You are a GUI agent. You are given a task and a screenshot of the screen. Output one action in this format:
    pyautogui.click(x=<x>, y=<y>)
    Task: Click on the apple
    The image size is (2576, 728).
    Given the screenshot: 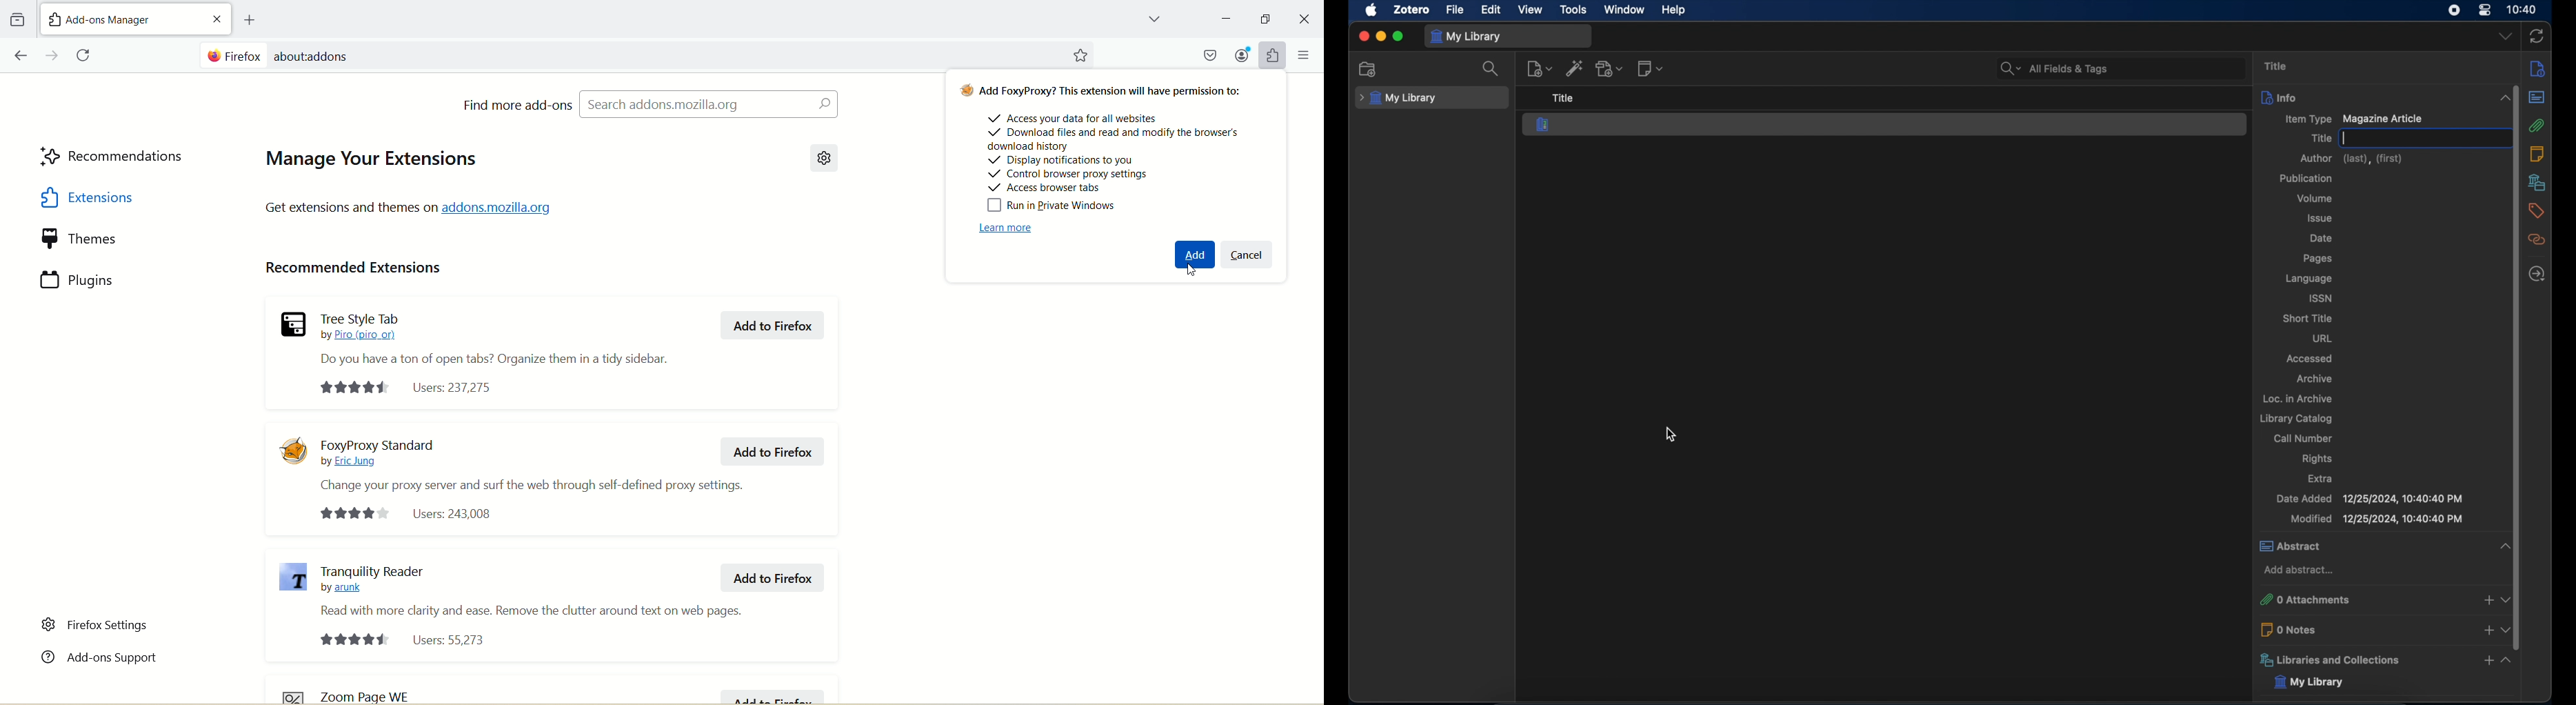 What is the action you would take?
    pyautogui.click(x=1371, y=10)
    